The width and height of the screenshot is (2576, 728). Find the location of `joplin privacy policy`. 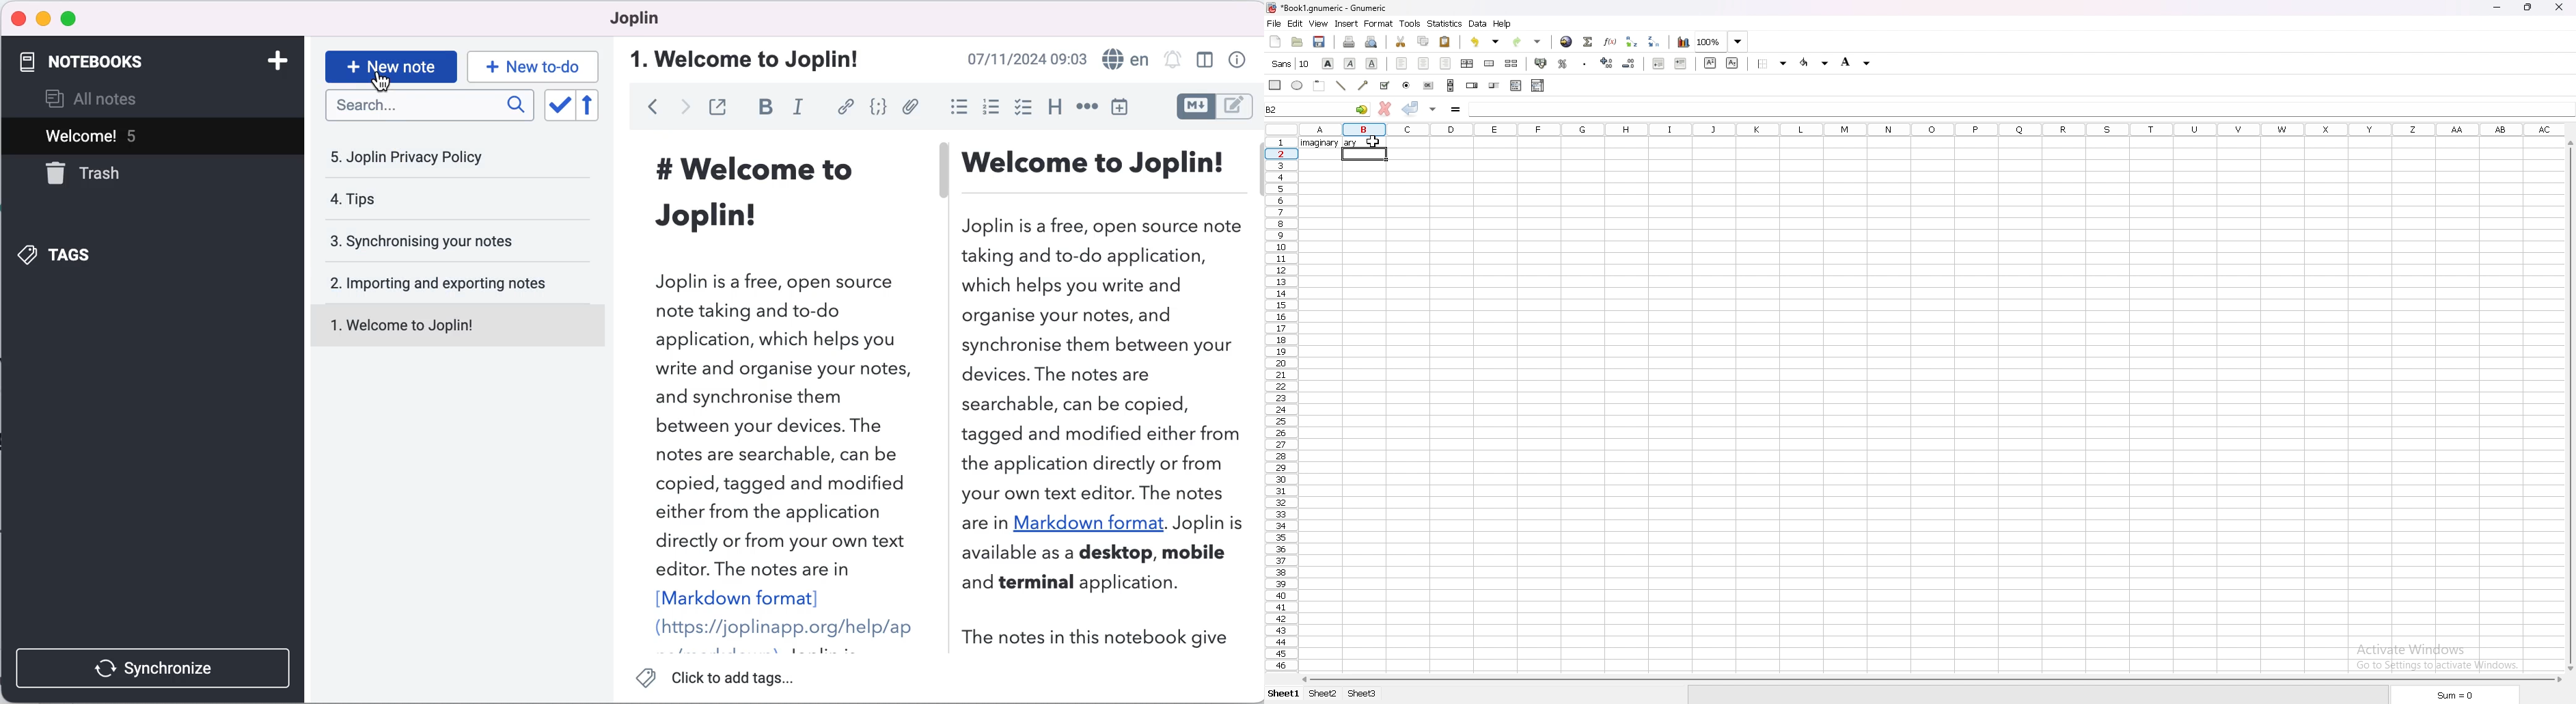

joplin privacy policy is located at coordinates (432, 161).